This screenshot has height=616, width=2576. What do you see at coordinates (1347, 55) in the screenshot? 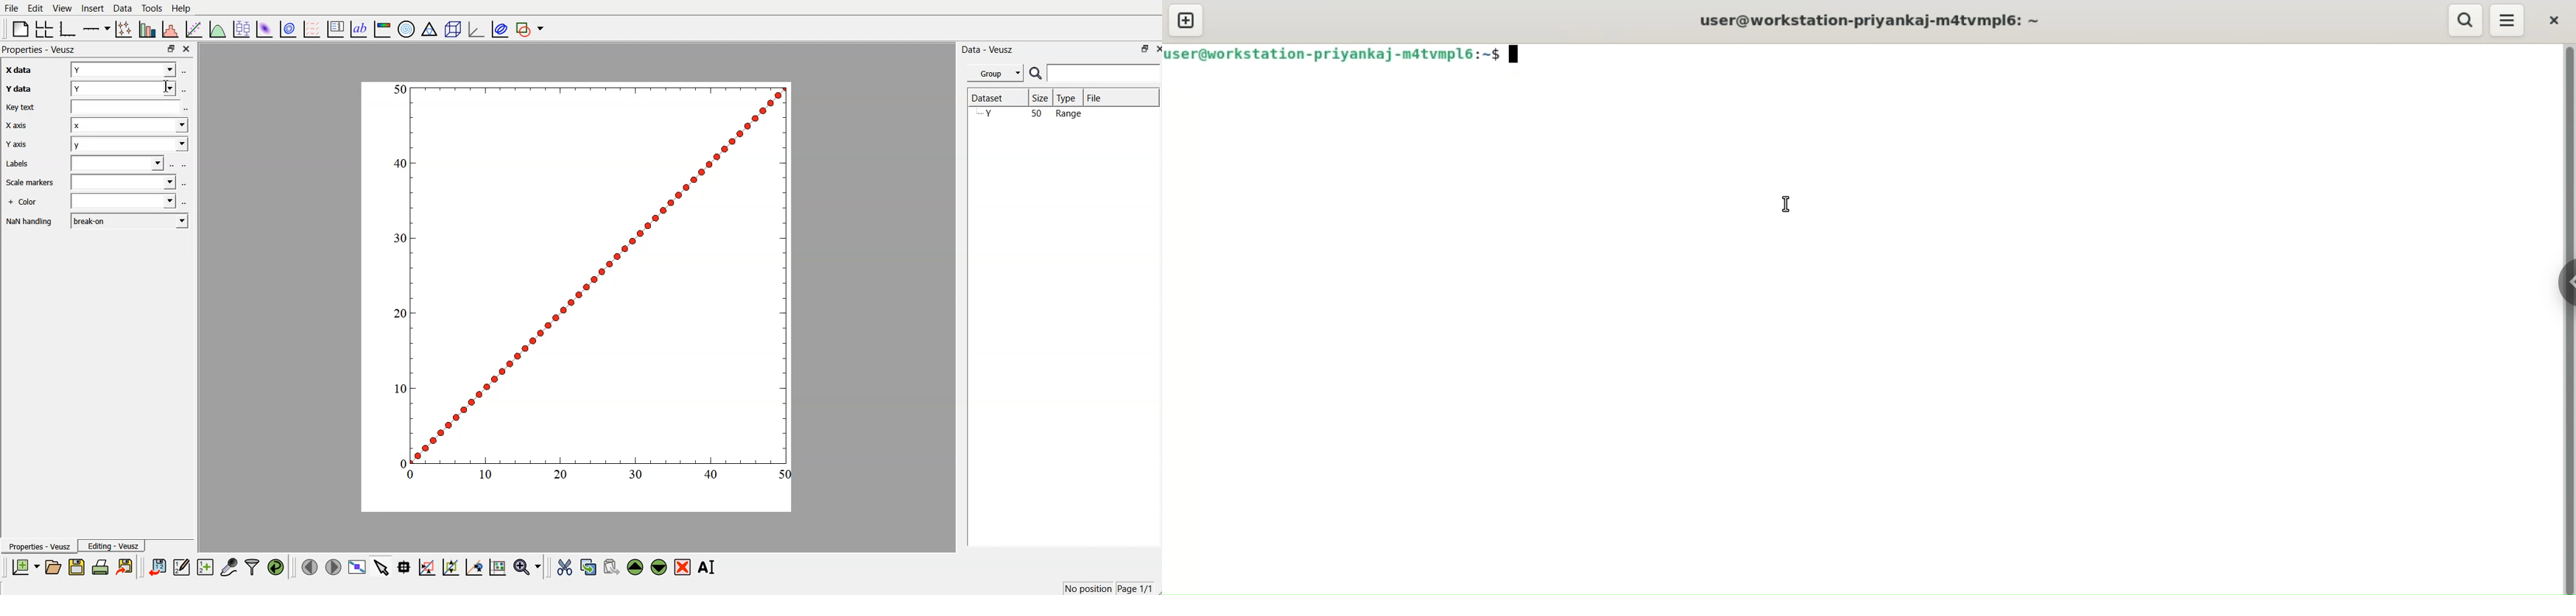
I see `iIser@workstation-priyankaj-matvmpl6:~$ Jj` at bounding box center [1347, 55].